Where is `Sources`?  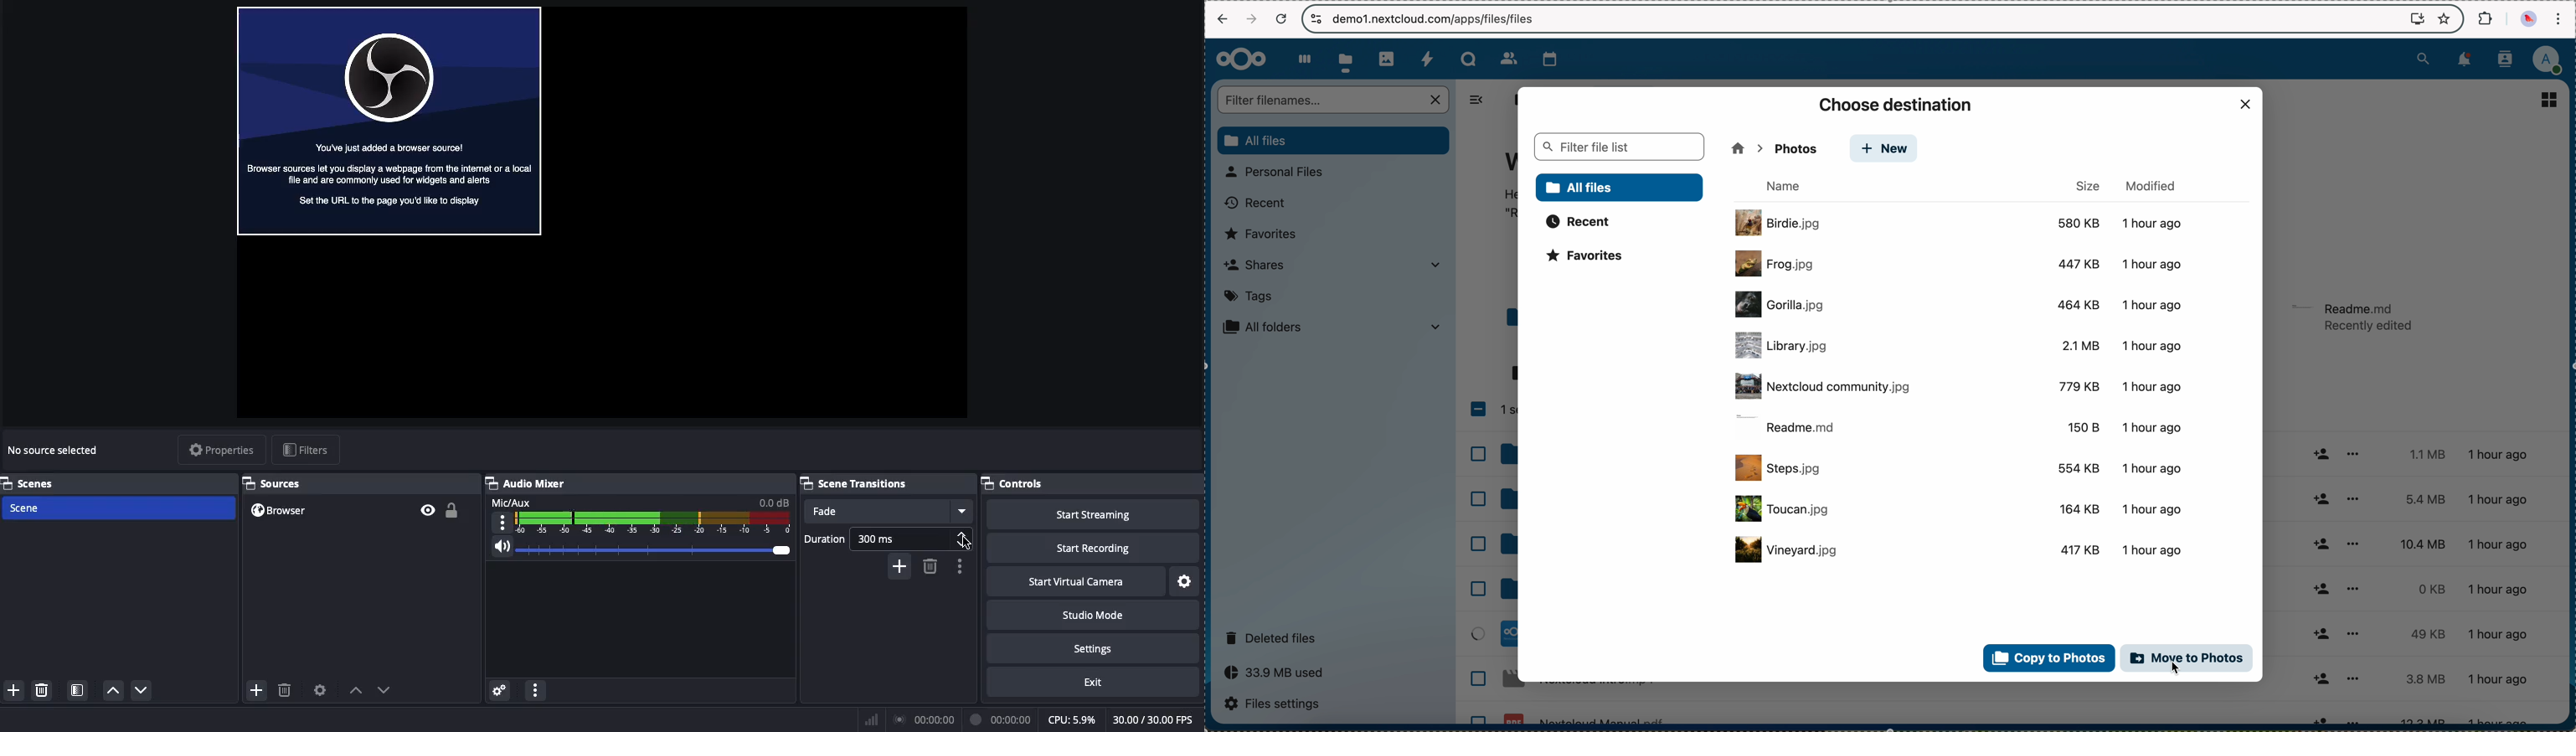
Sources is located at coordinates (273, 483).